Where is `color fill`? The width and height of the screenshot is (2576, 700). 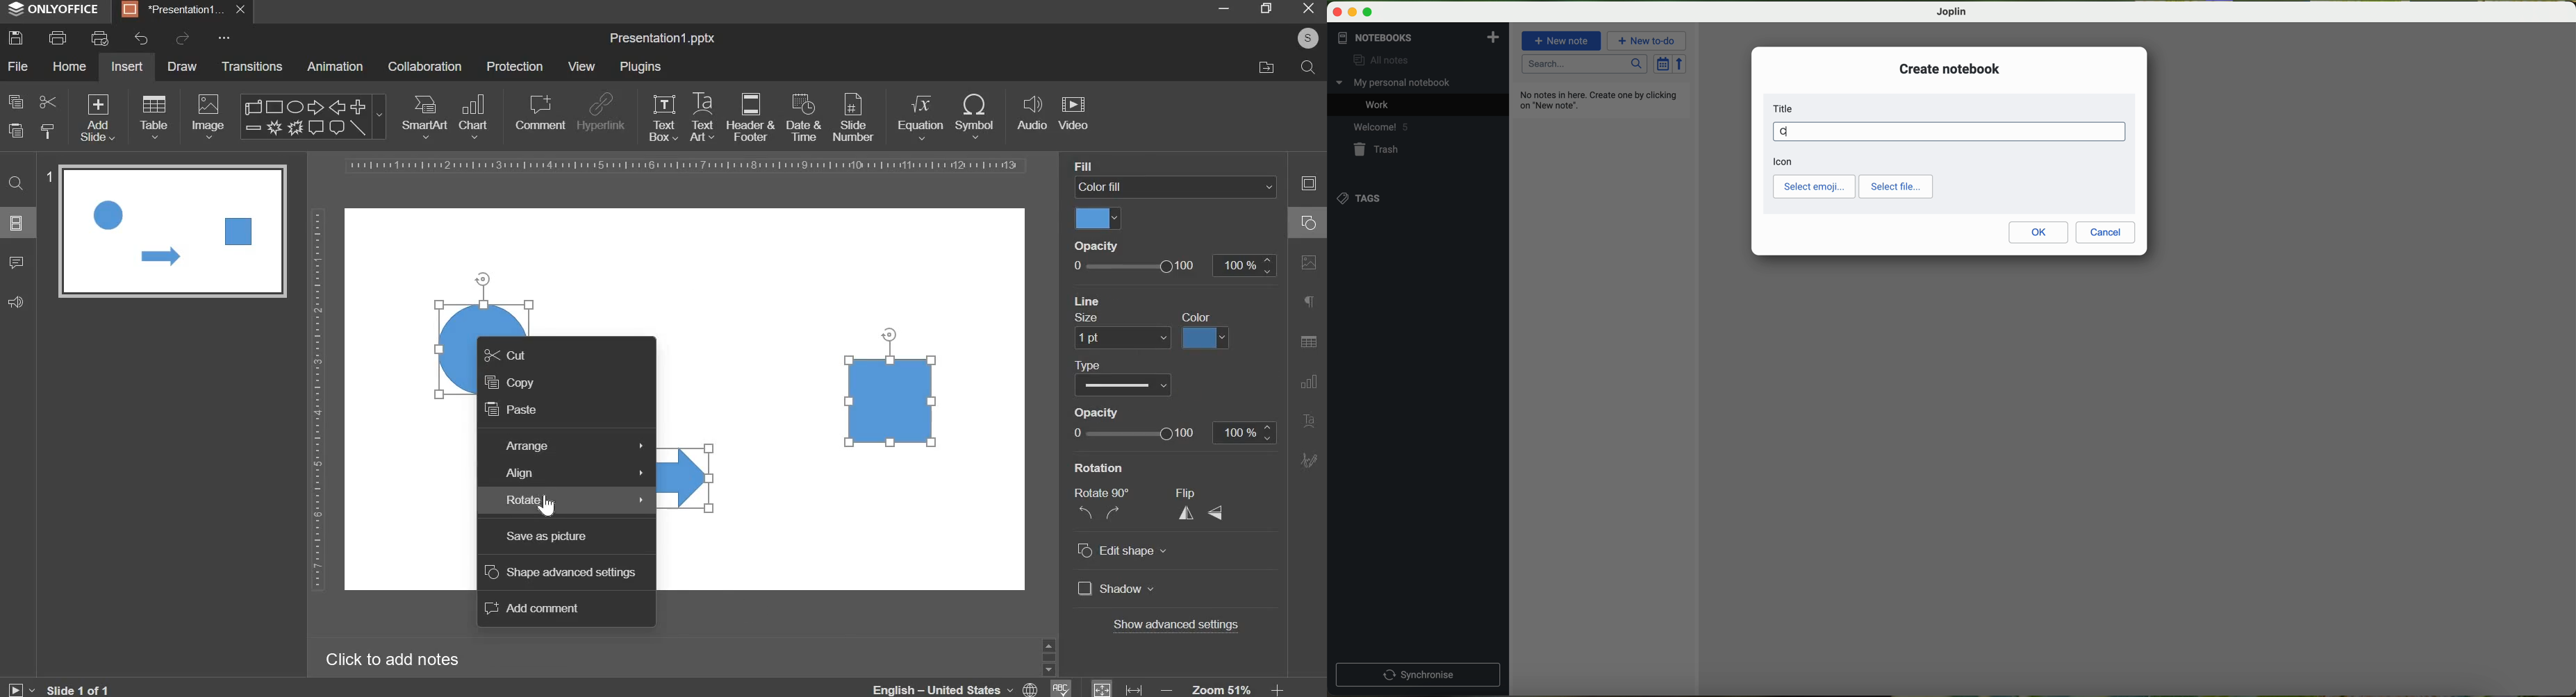
color fill is located at coordinates (1097, 218).